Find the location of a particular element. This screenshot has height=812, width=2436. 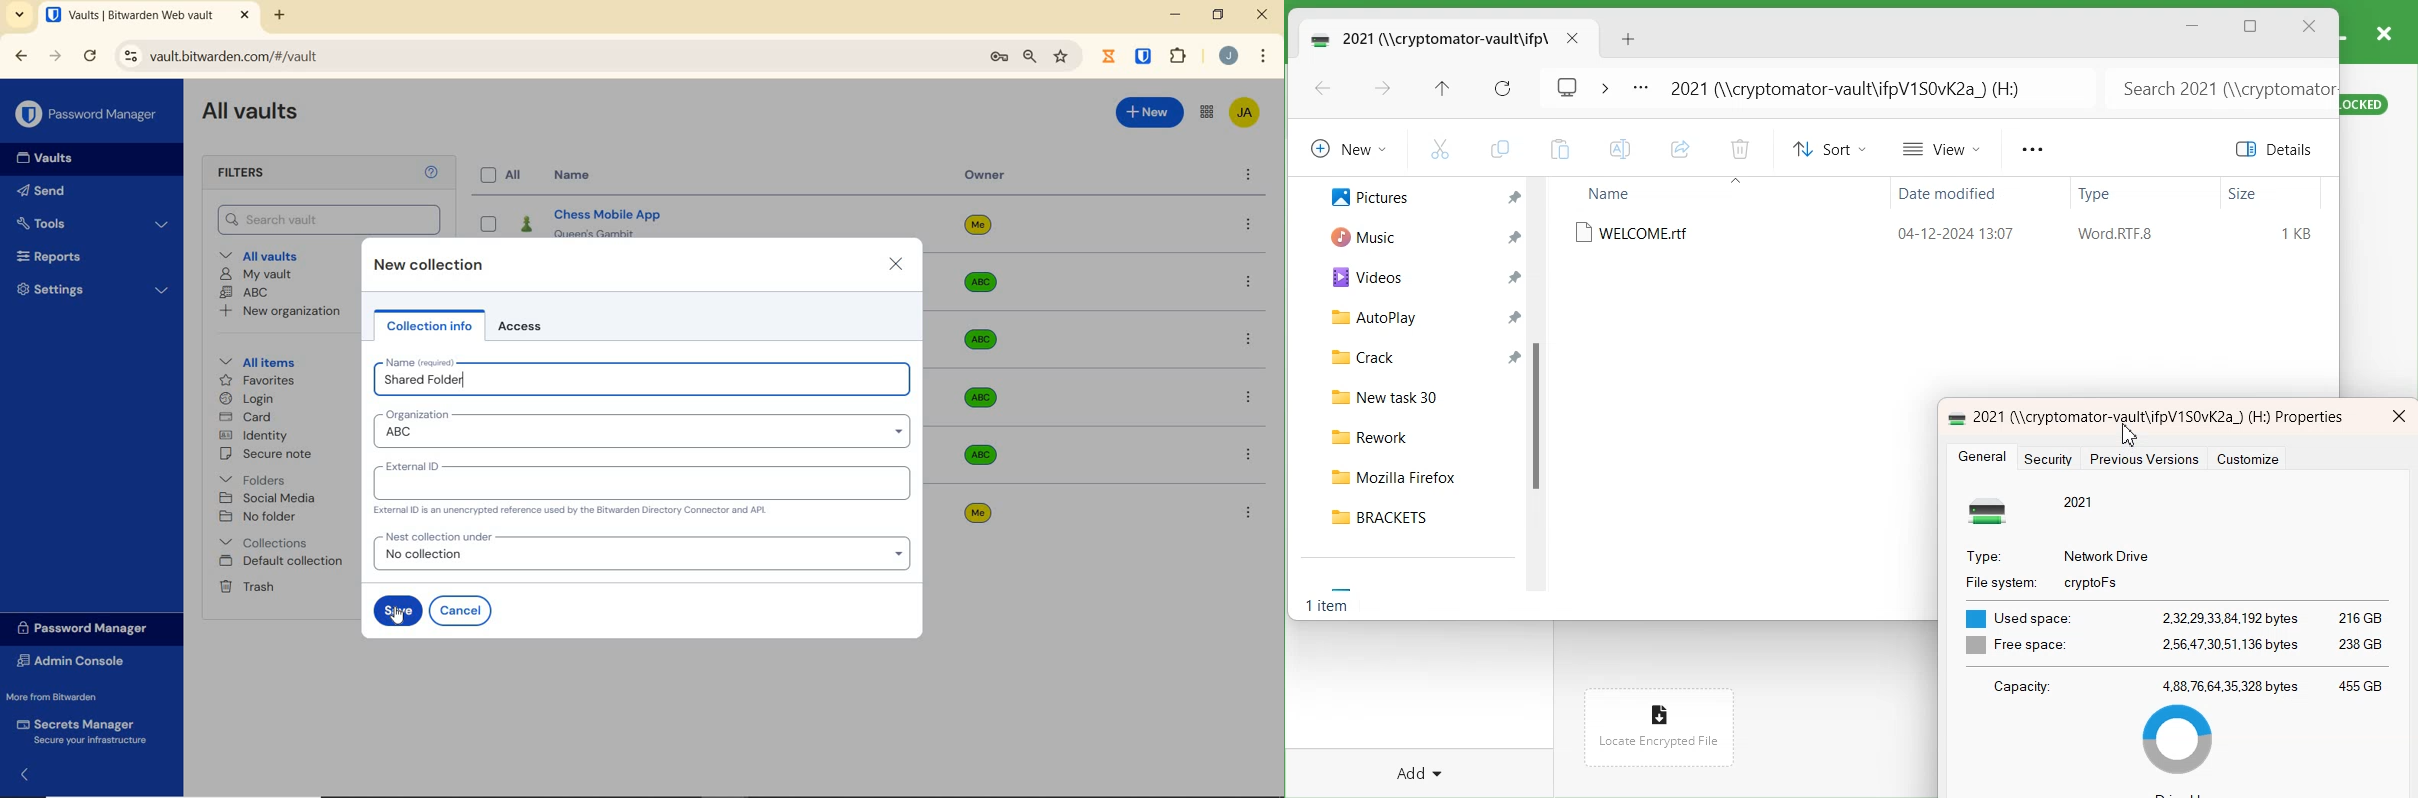

icon is located at coordinates (1953, 416).